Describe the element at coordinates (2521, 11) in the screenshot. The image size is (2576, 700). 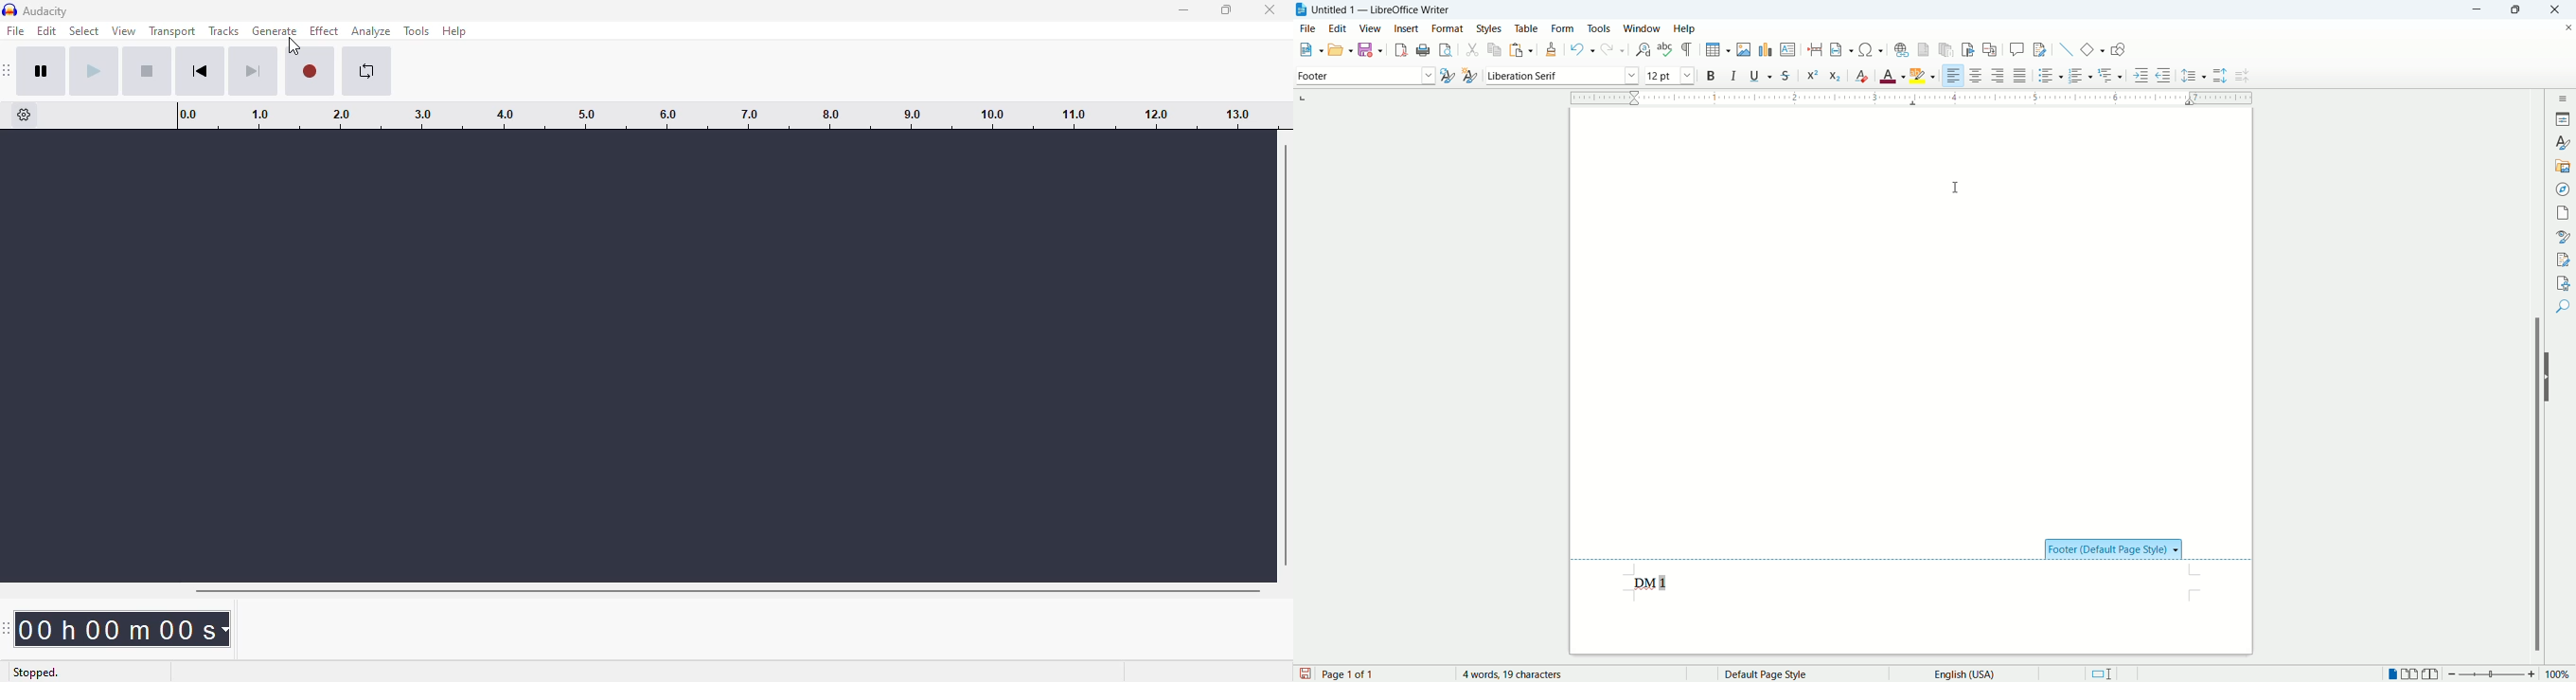
I see `maximize` at that location.